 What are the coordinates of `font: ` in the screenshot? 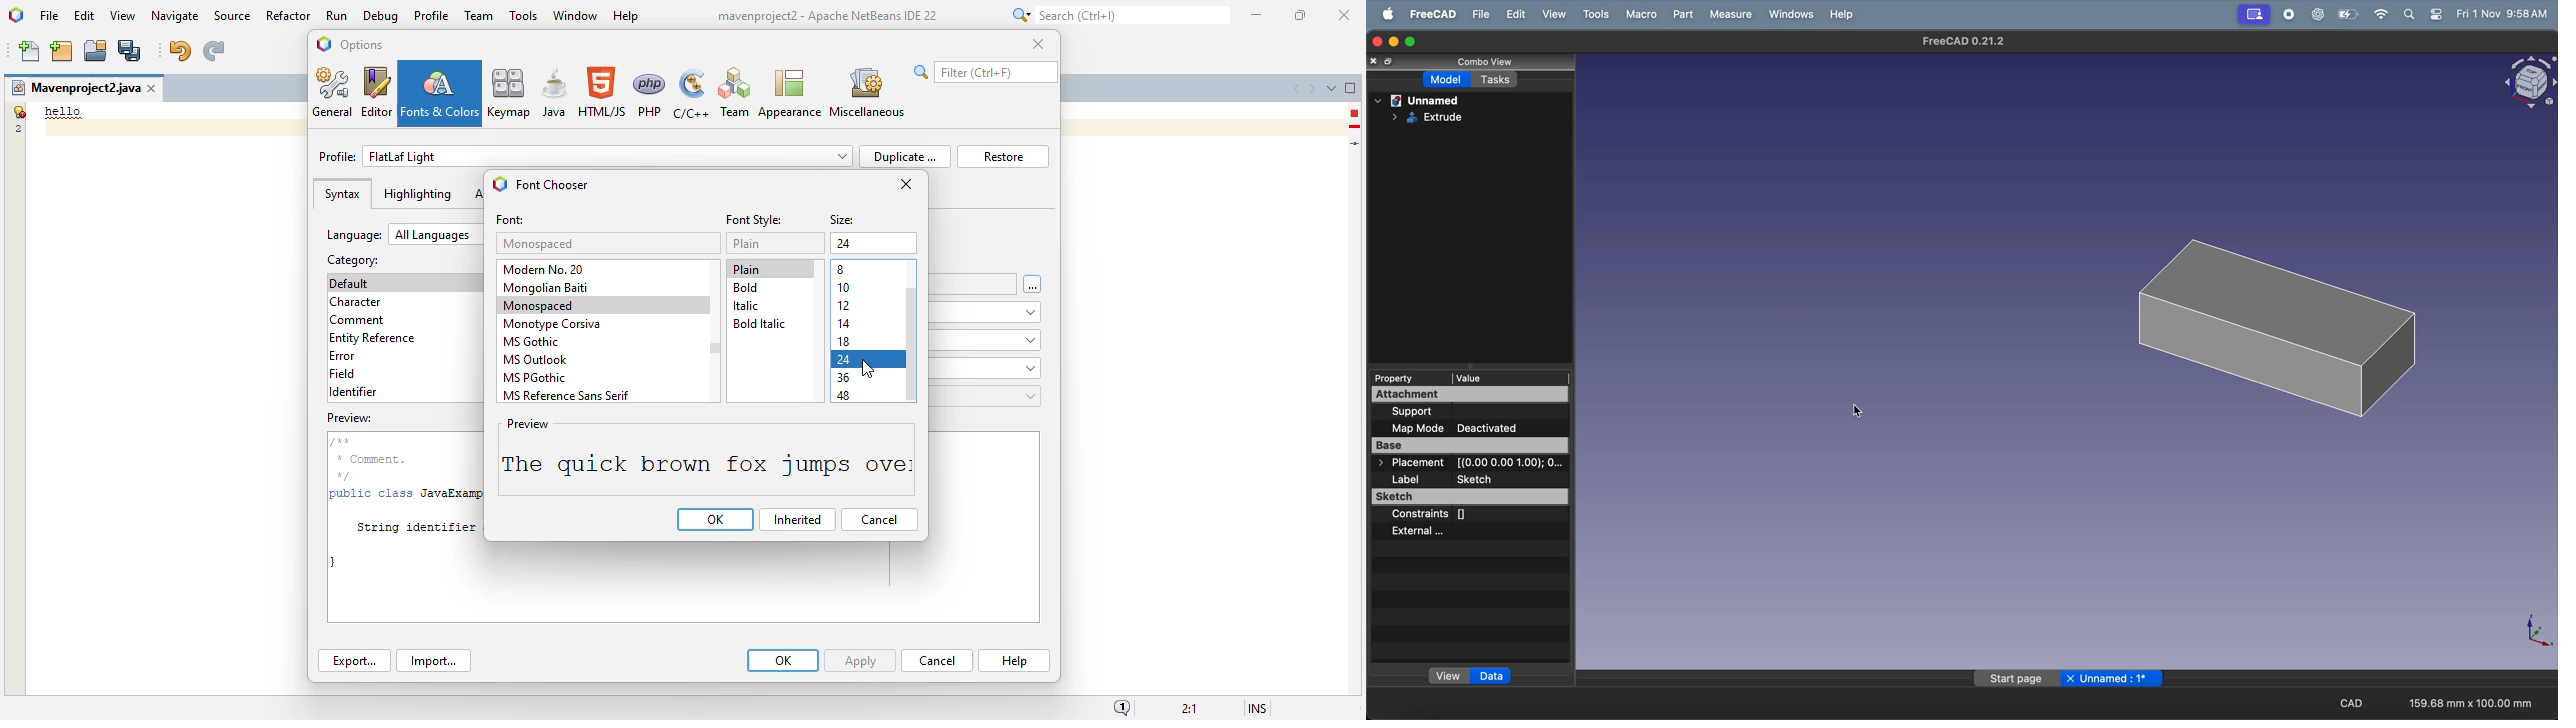 It's located at (511, 220).